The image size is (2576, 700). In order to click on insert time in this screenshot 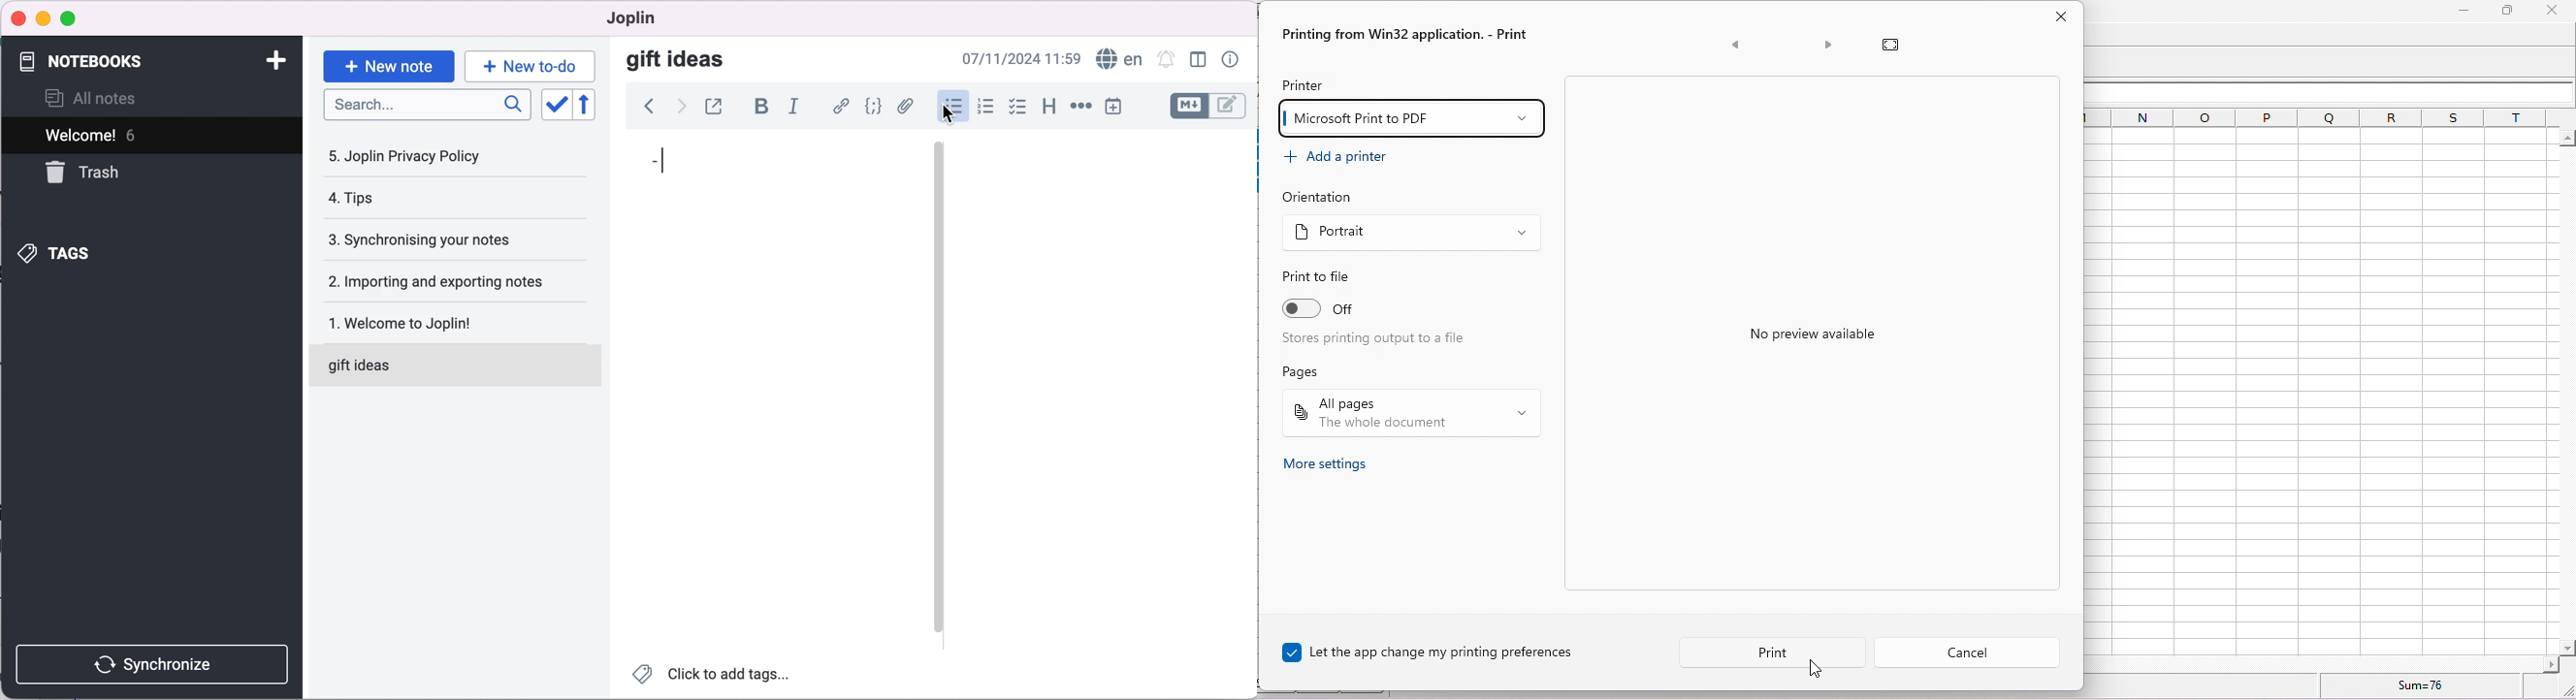, I will do `click(1118, 108)`.